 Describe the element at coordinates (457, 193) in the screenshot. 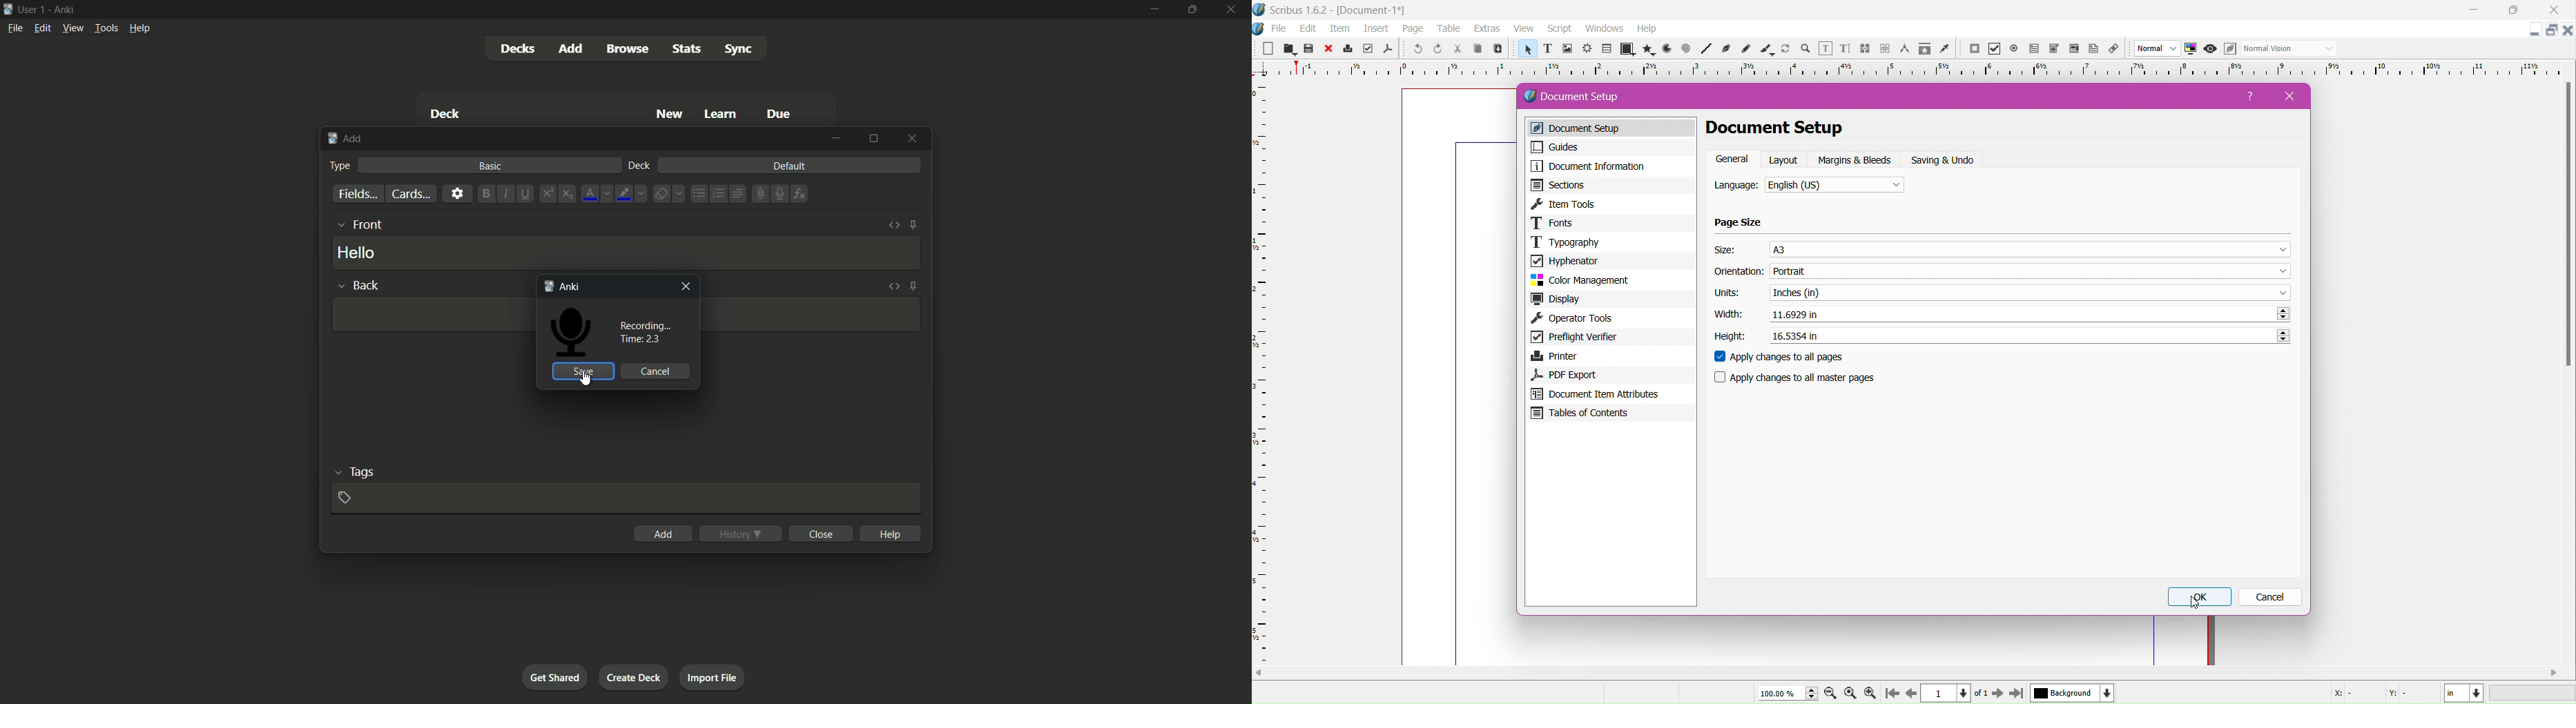

I see `settings` at that location.